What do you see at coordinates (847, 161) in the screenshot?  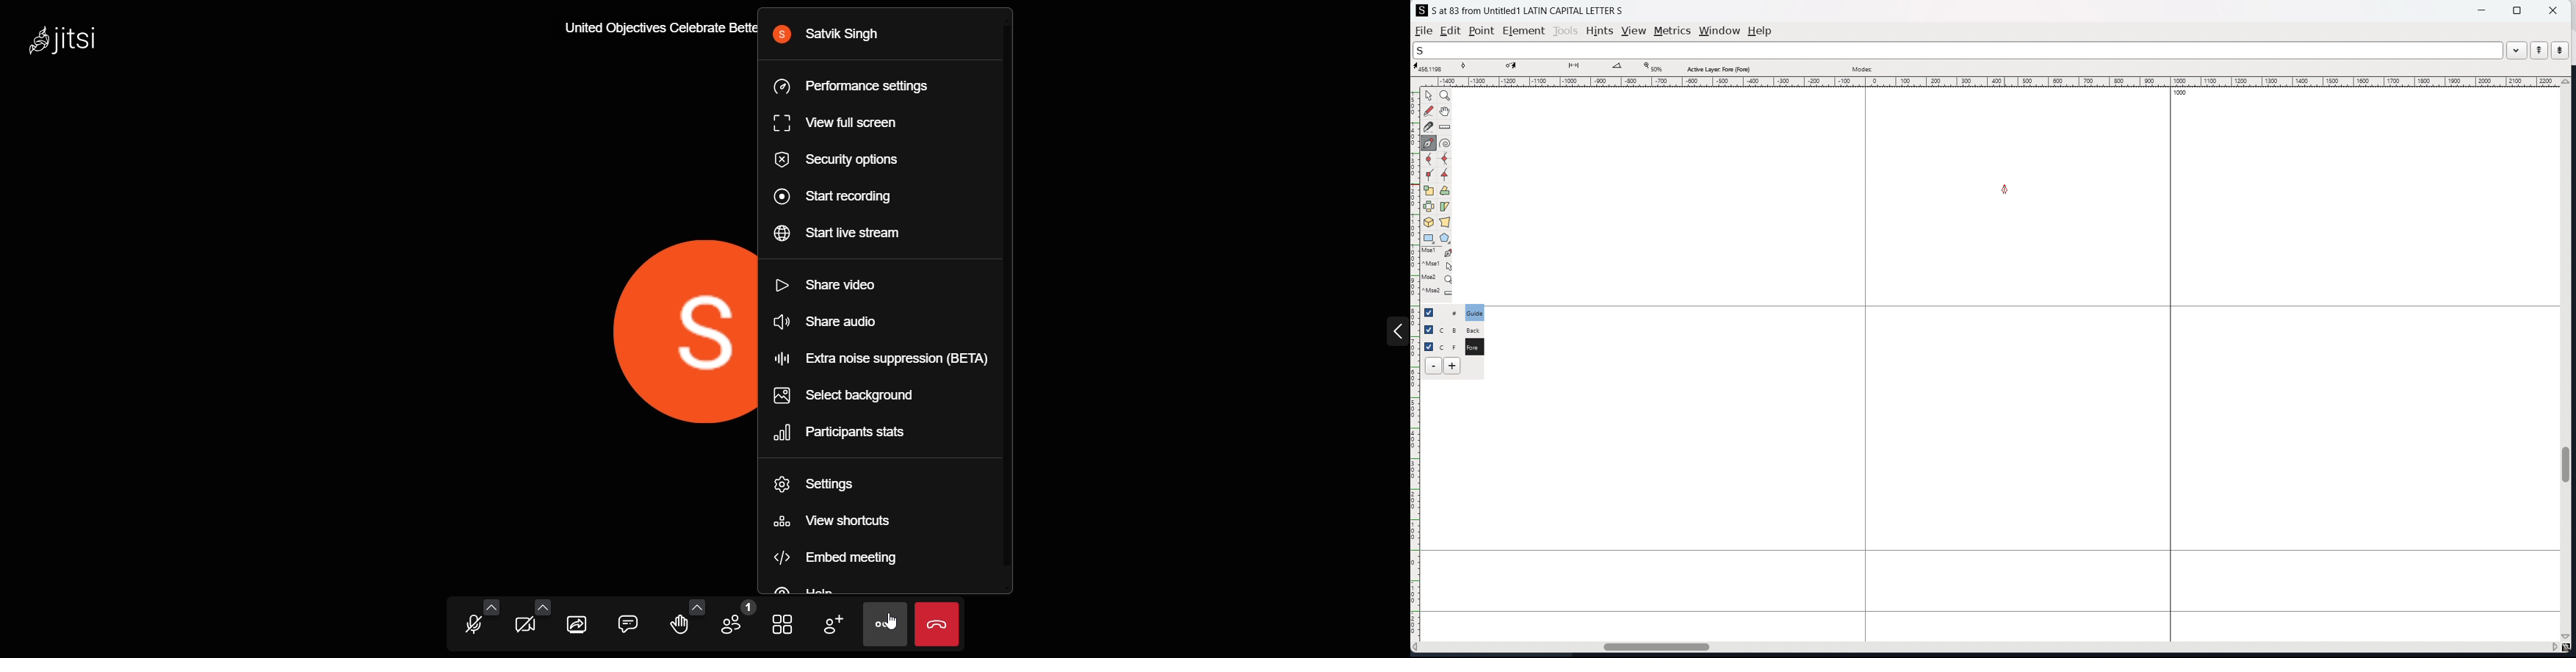 I see `security option` at bounding box center [847, 161].